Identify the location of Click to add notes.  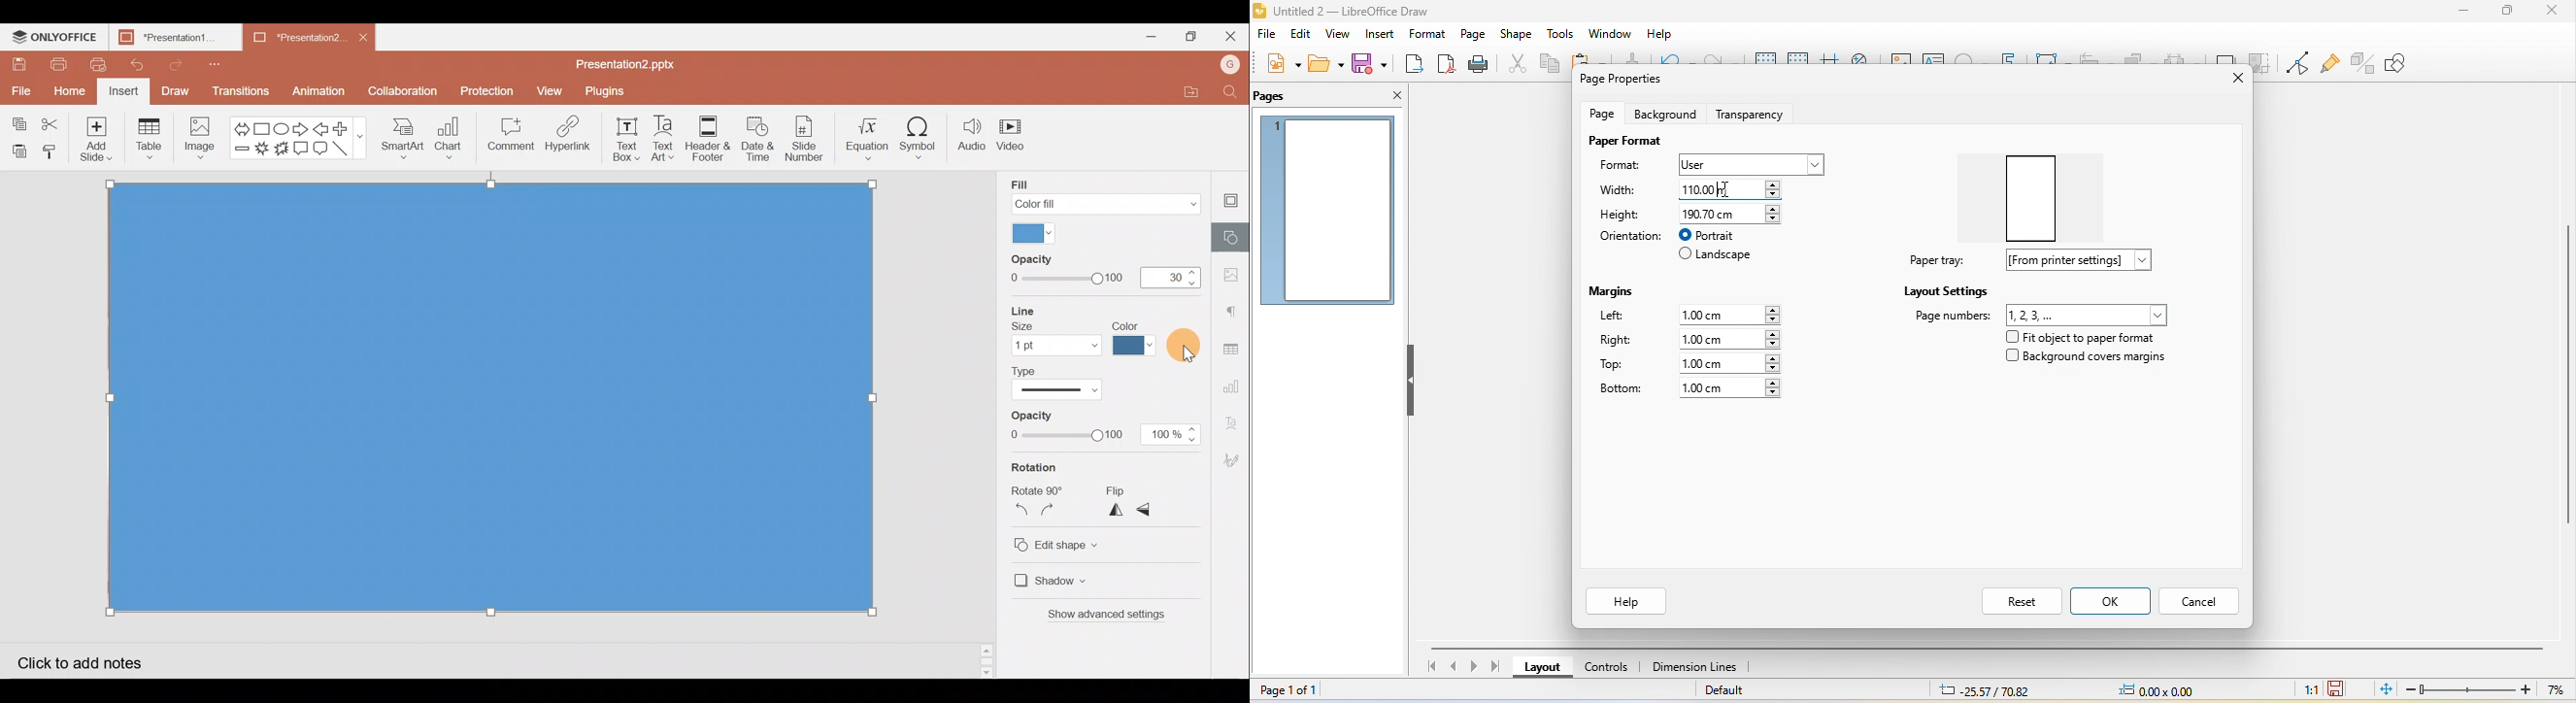
(89, 659).